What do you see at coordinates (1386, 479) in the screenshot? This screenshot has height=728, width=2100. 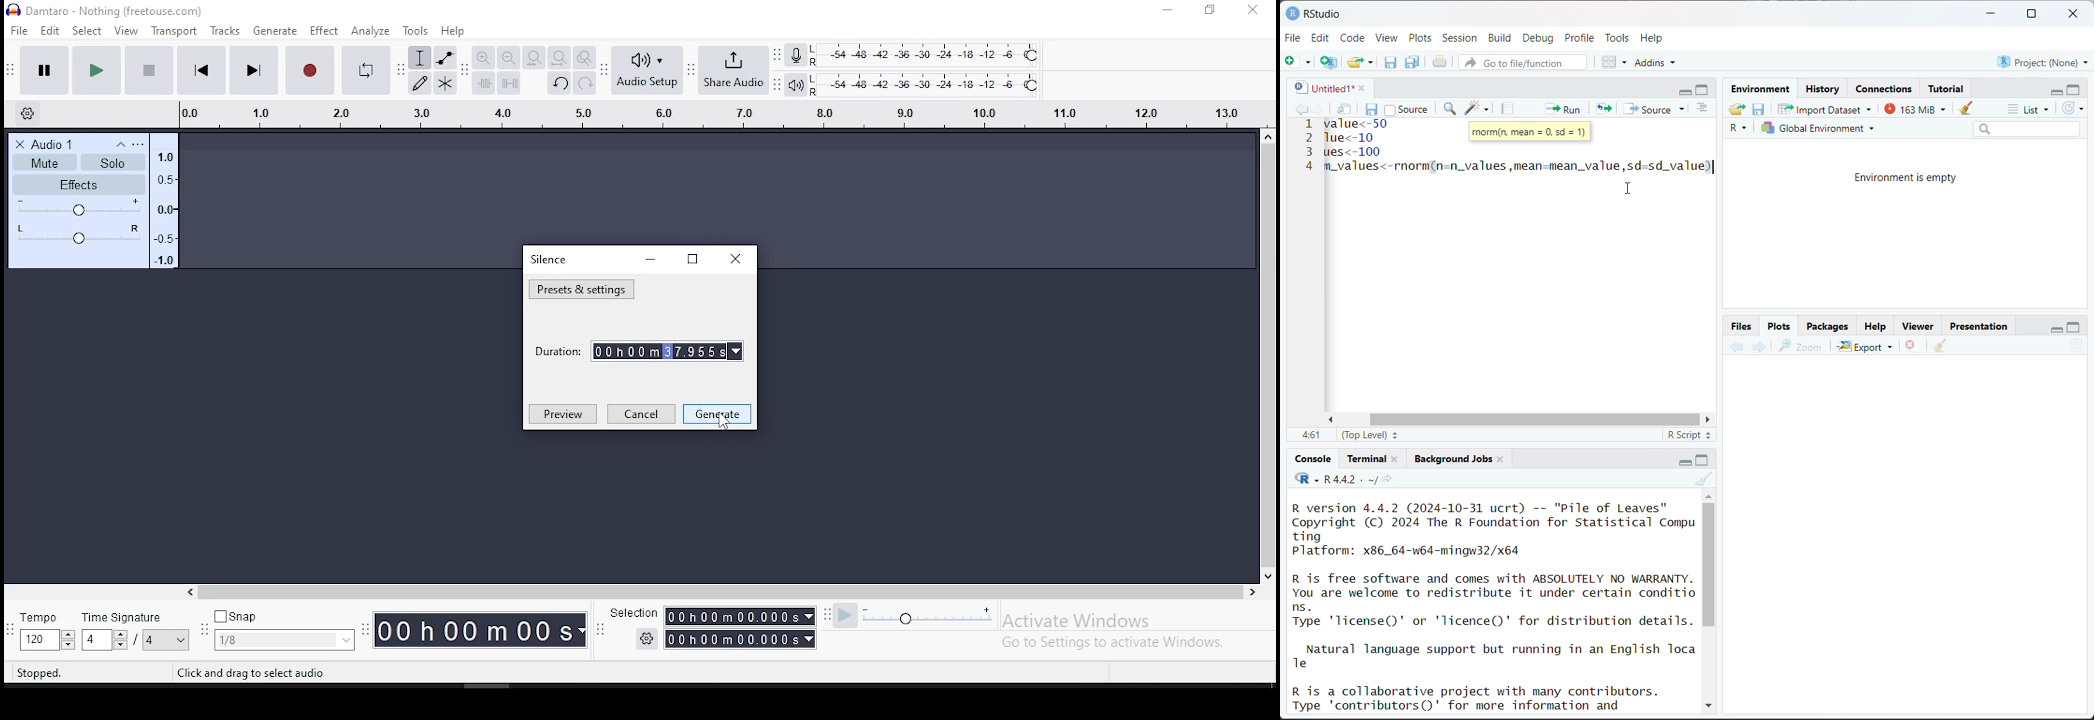 I see `view the current working directory` at bounding box center [1386, 479].